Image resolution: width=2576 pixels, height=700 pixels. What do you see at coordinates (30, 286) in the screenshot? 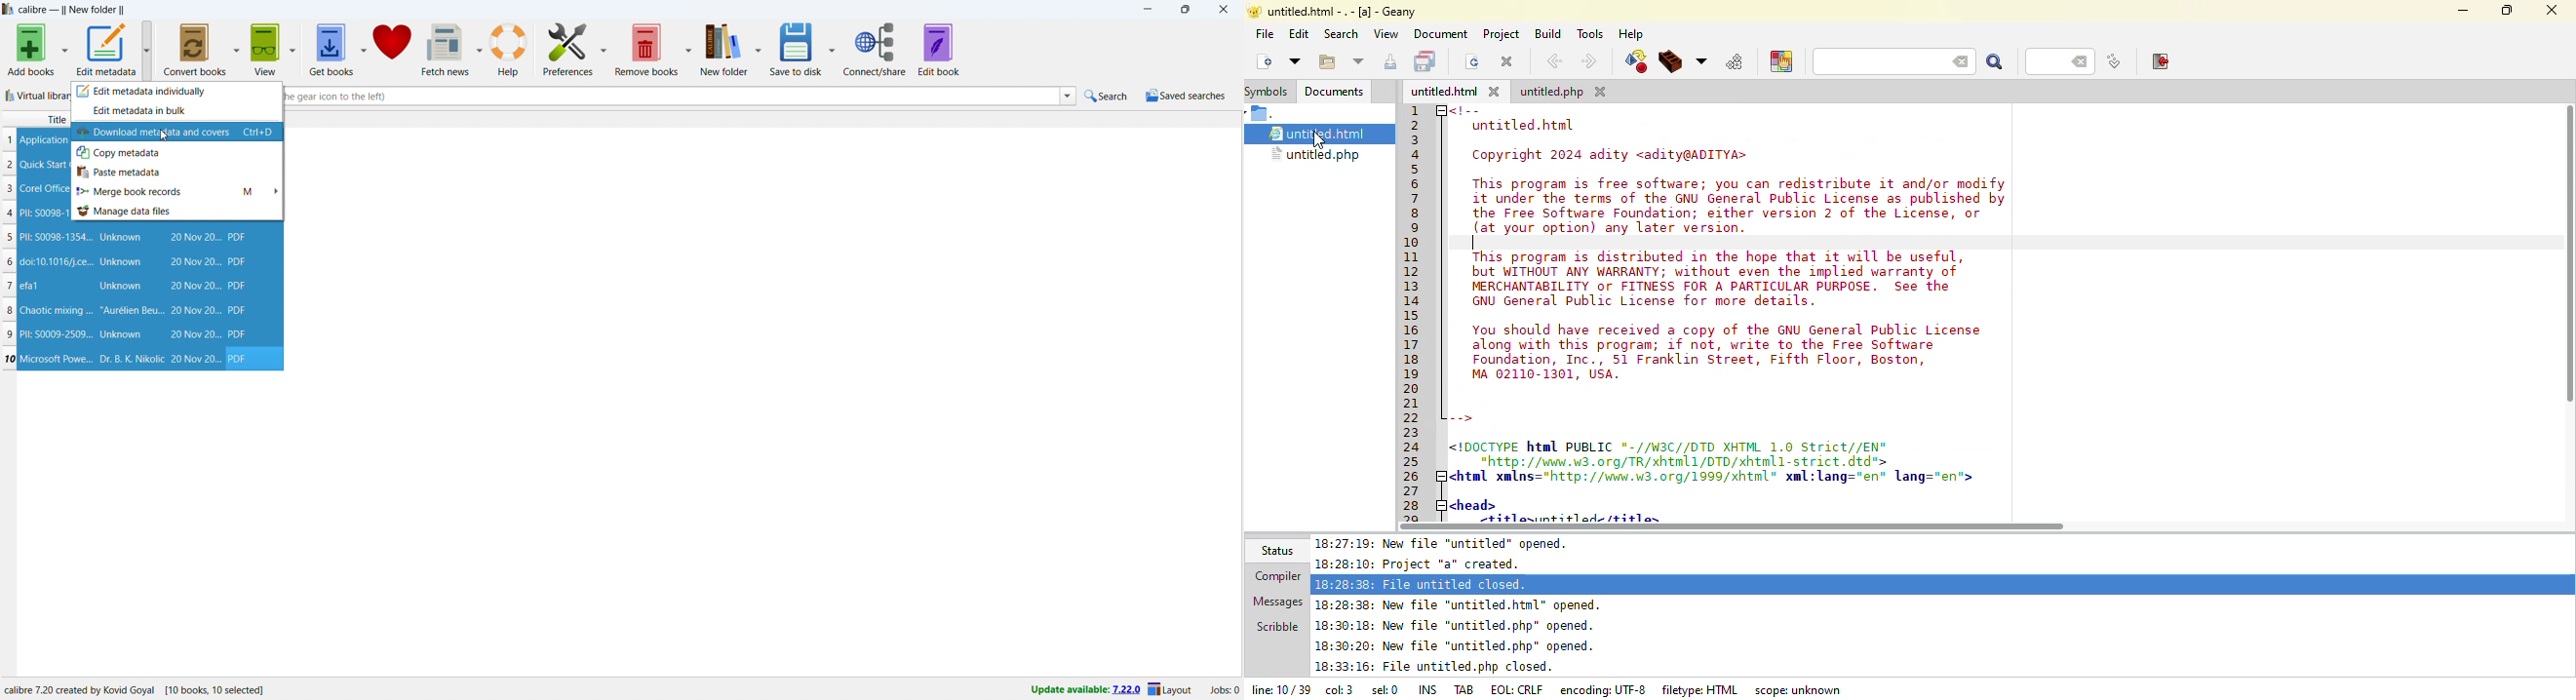
I see `efa1` at bounding box center [30, 286].